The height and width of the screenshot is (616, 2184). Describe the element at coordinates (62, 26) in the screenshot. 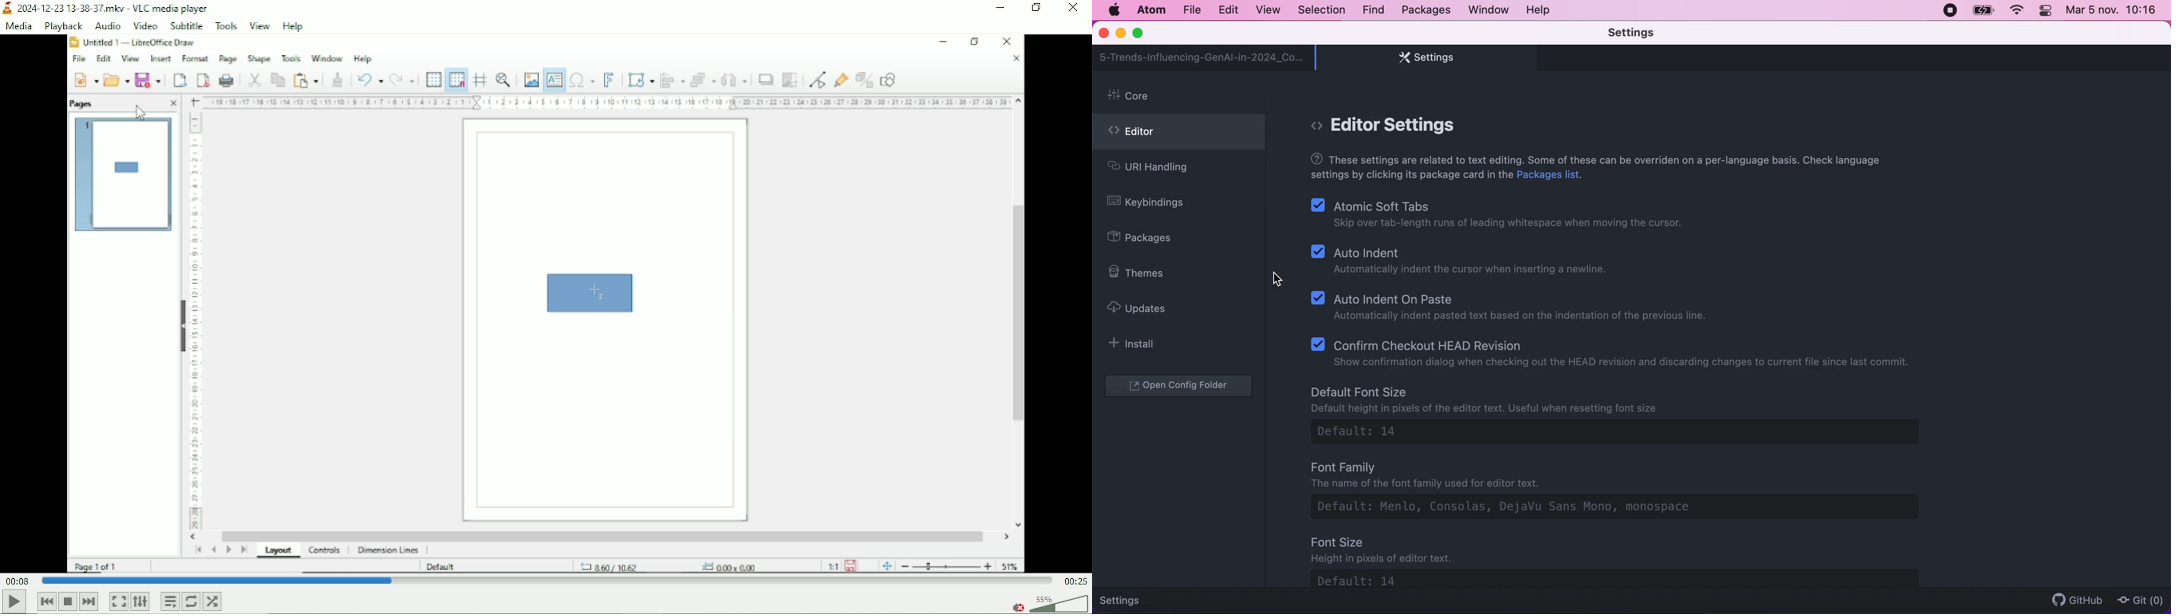

I see `Playback` at that location.